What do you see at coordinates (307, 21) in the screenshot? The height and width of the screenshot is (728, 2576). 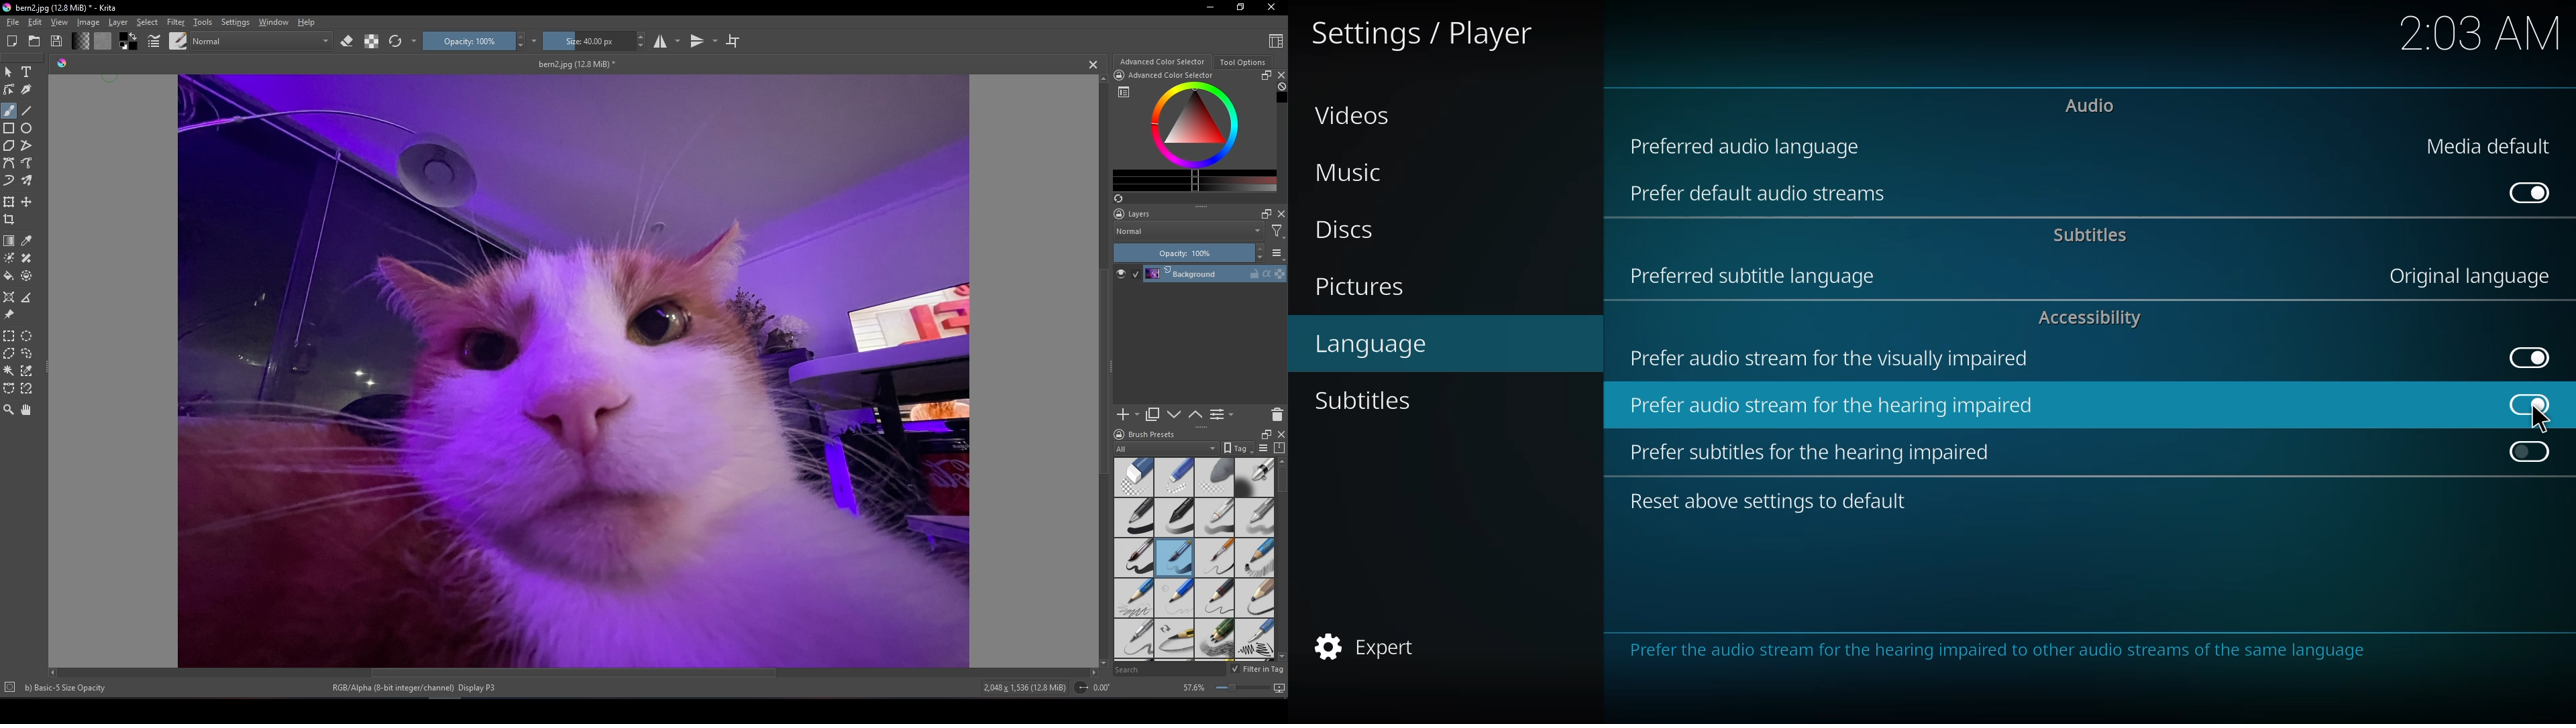 I see `Help` at bounding box center [307, 21].